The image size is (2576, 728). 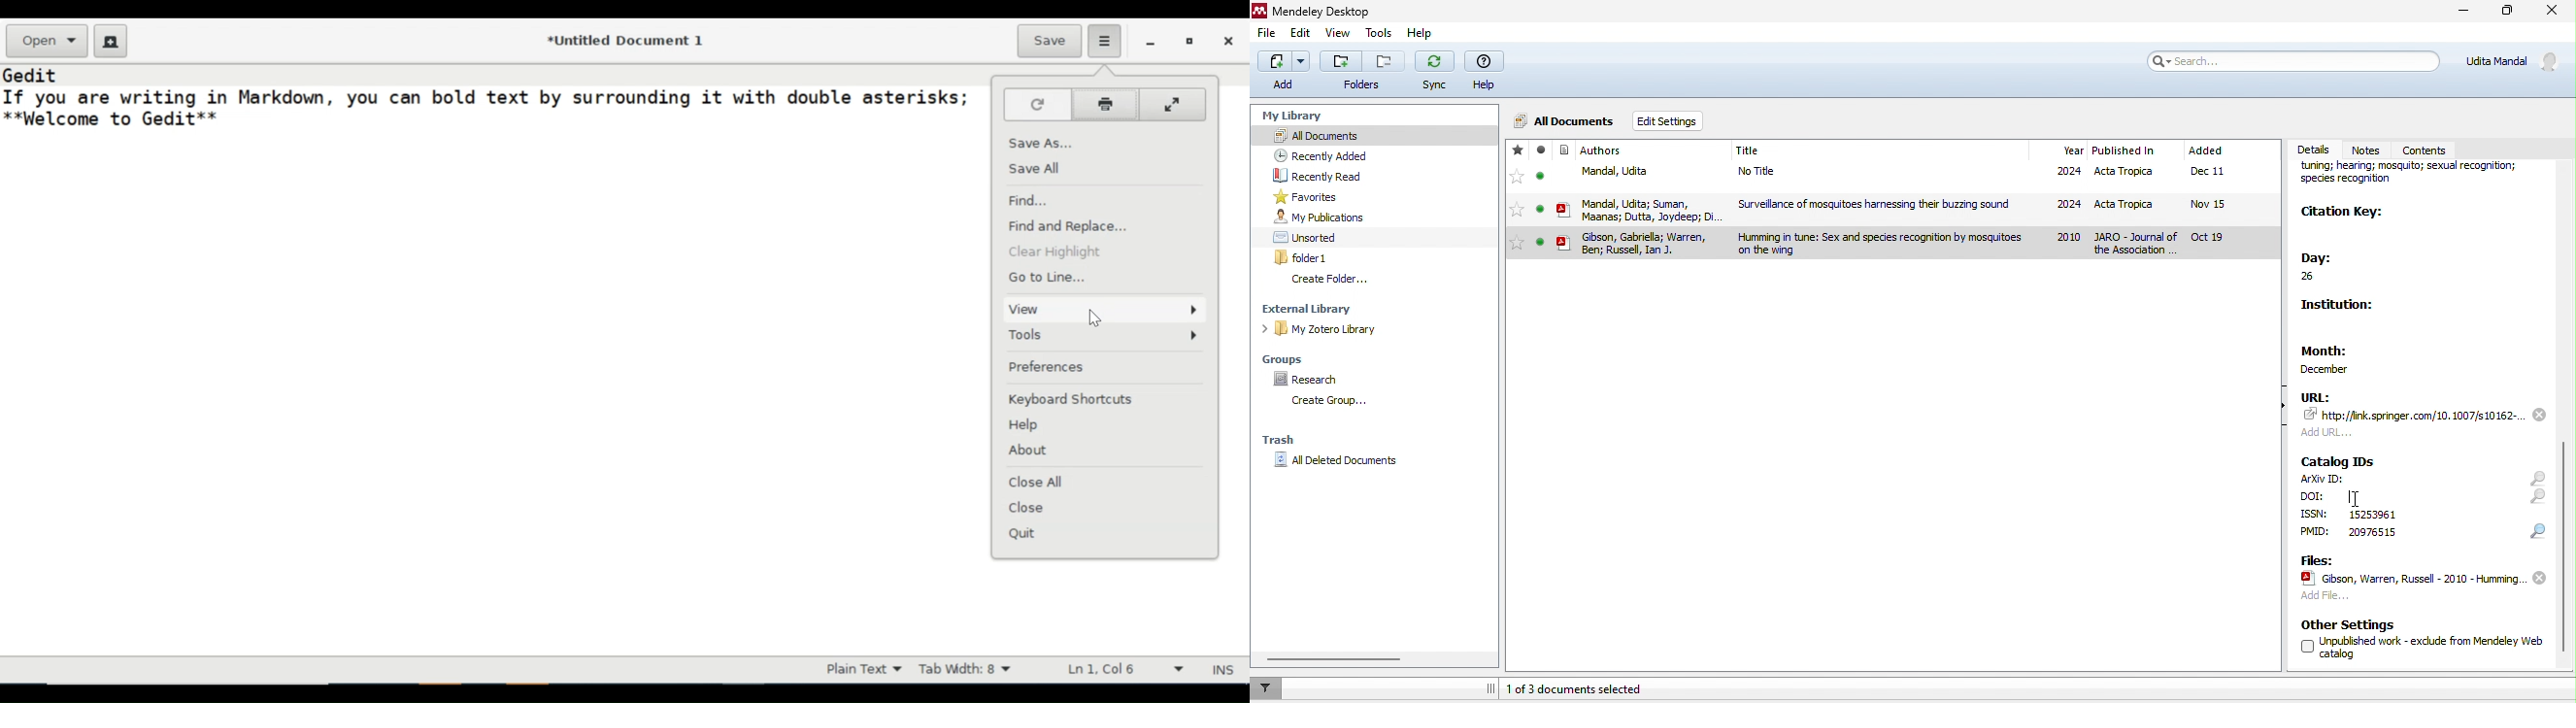 What do you see at coordinates (1541, 181) in the screenshot?
I see `seen/unseen` at bounding box center [1541, 181].